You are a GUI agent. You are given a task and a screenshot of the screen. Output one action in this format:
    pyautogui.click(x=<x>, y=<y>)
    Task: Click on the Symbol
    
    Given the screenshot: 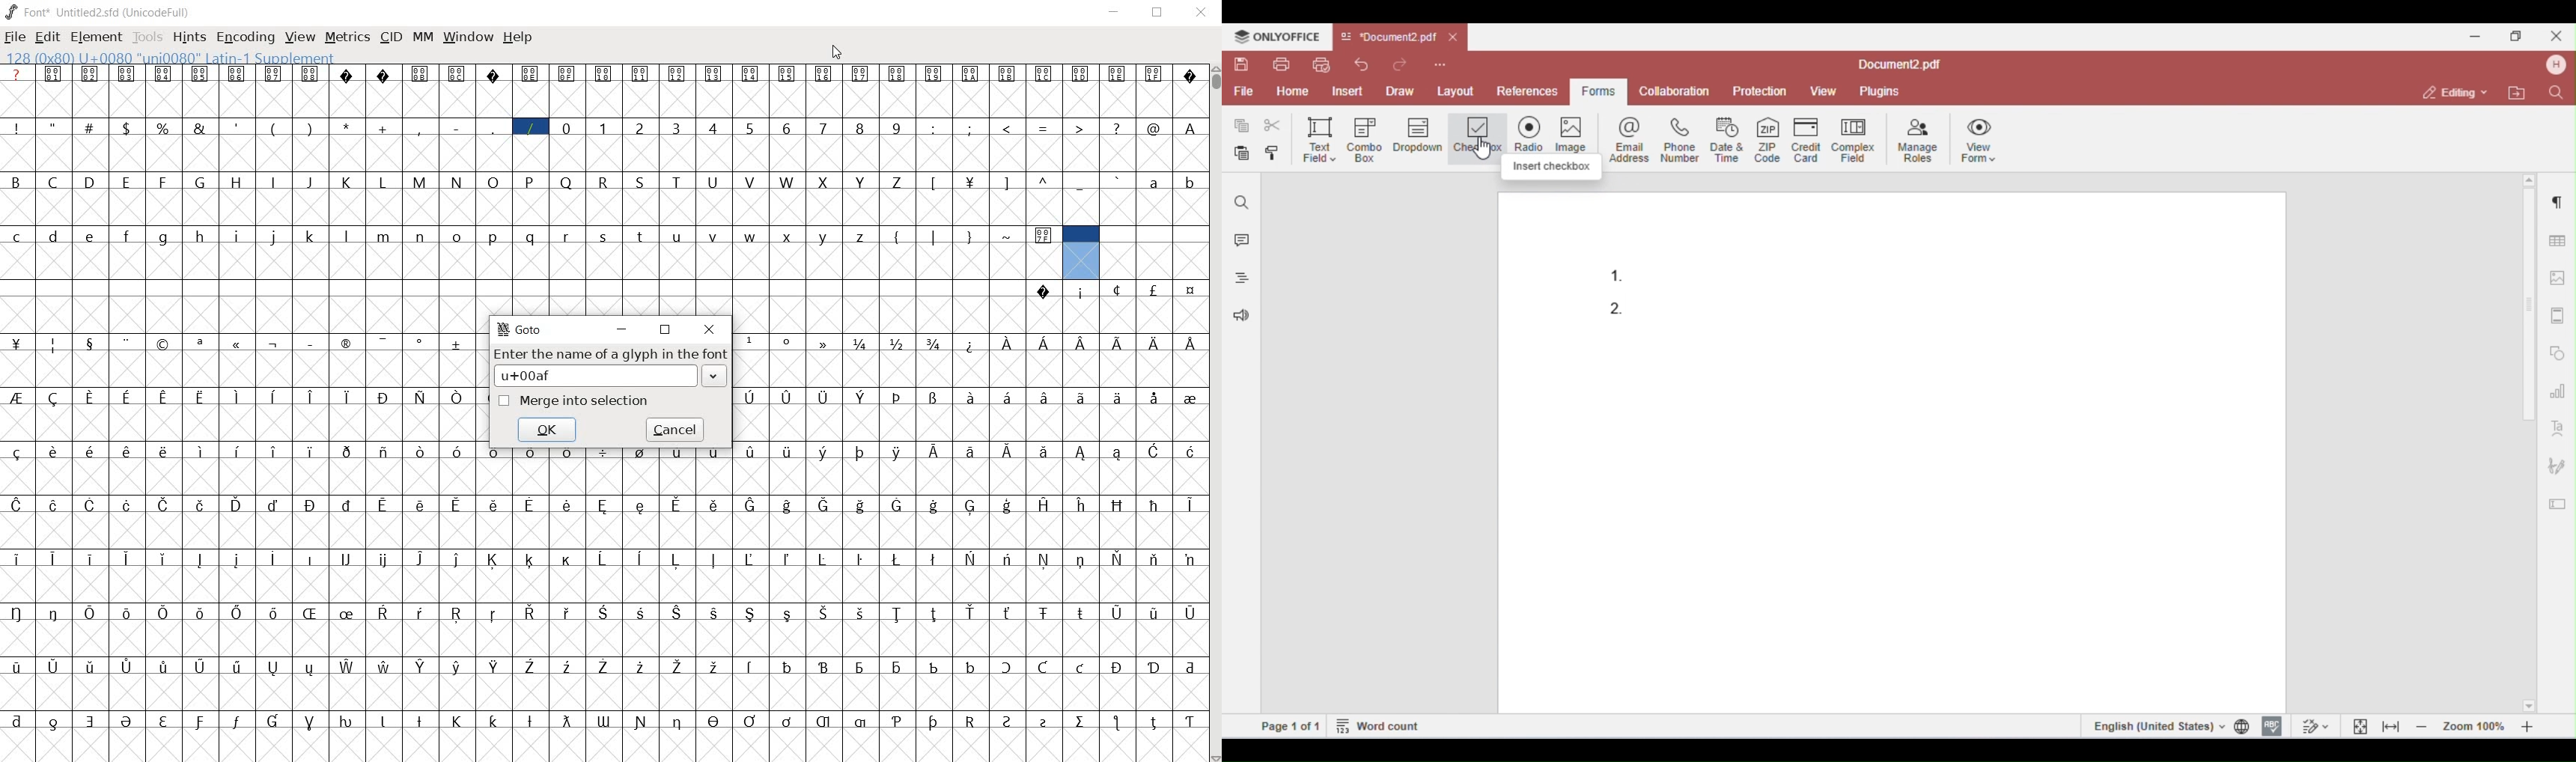 What is the action you would take?
    pyautogui.click(x=1045, y=343)
    